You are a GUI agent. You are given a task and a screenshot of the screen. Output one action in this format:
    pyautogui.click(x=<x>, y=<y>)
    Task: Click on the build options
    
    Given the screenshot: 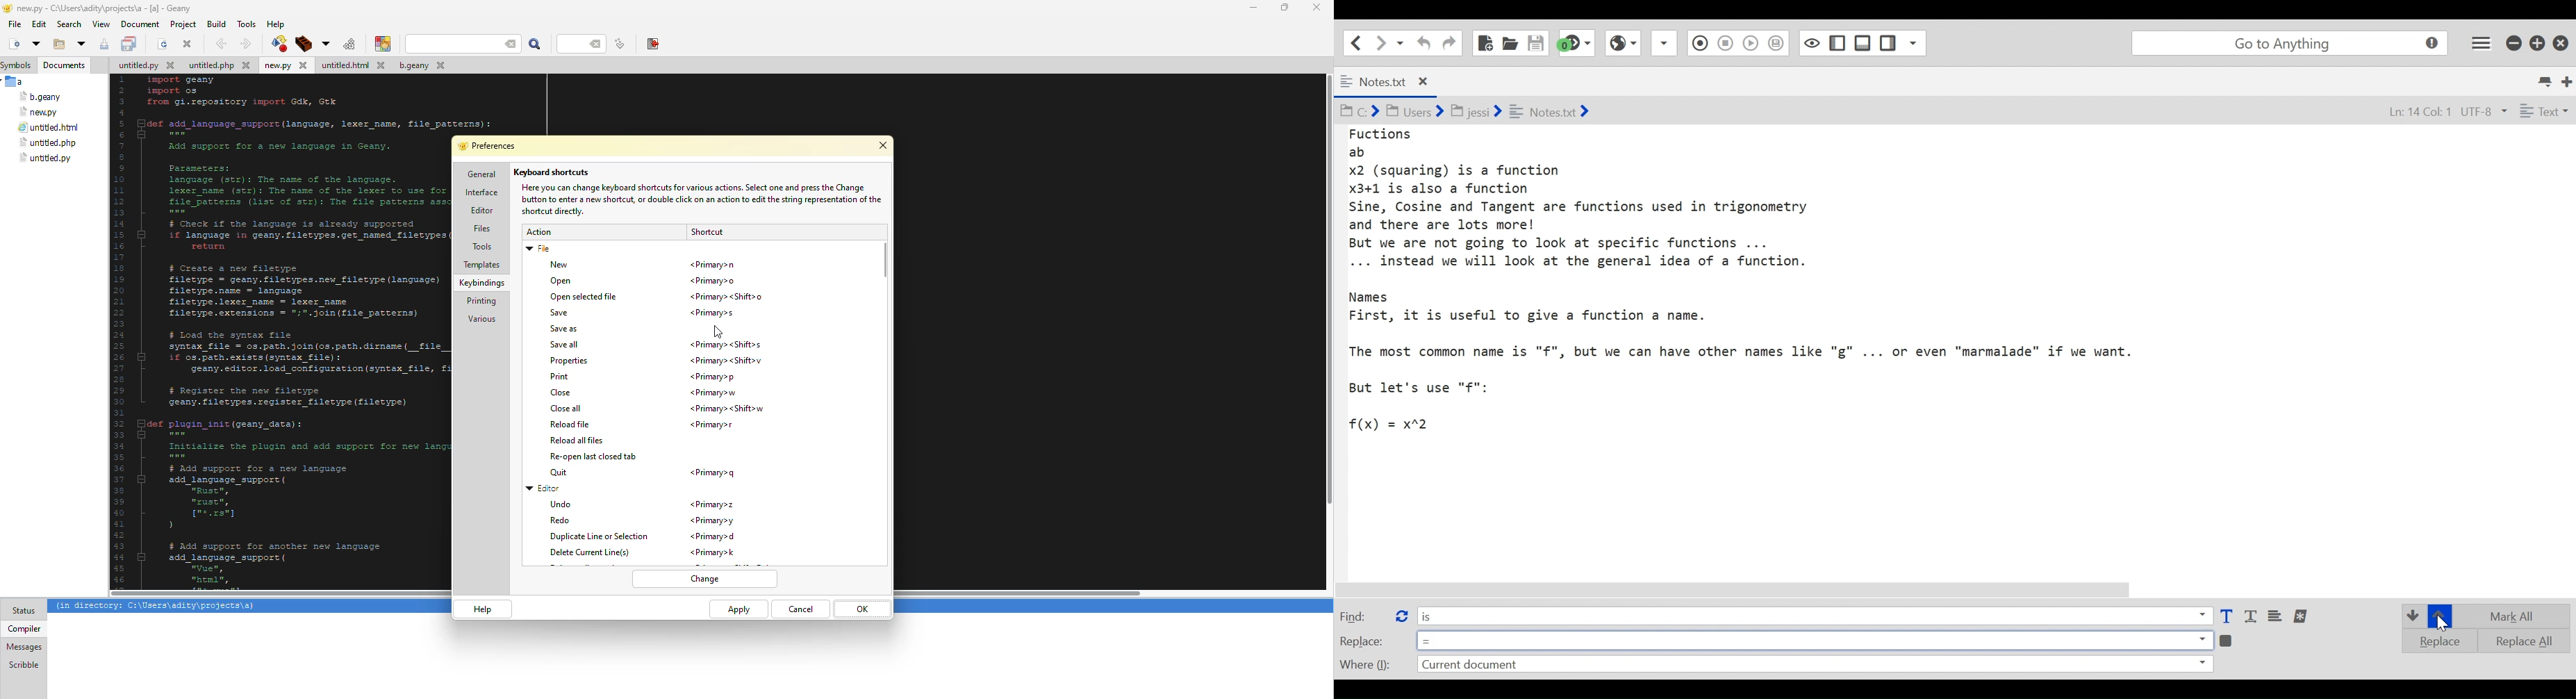 What is the action you would take?
    pyautogui.click(x=324, y=44)
    